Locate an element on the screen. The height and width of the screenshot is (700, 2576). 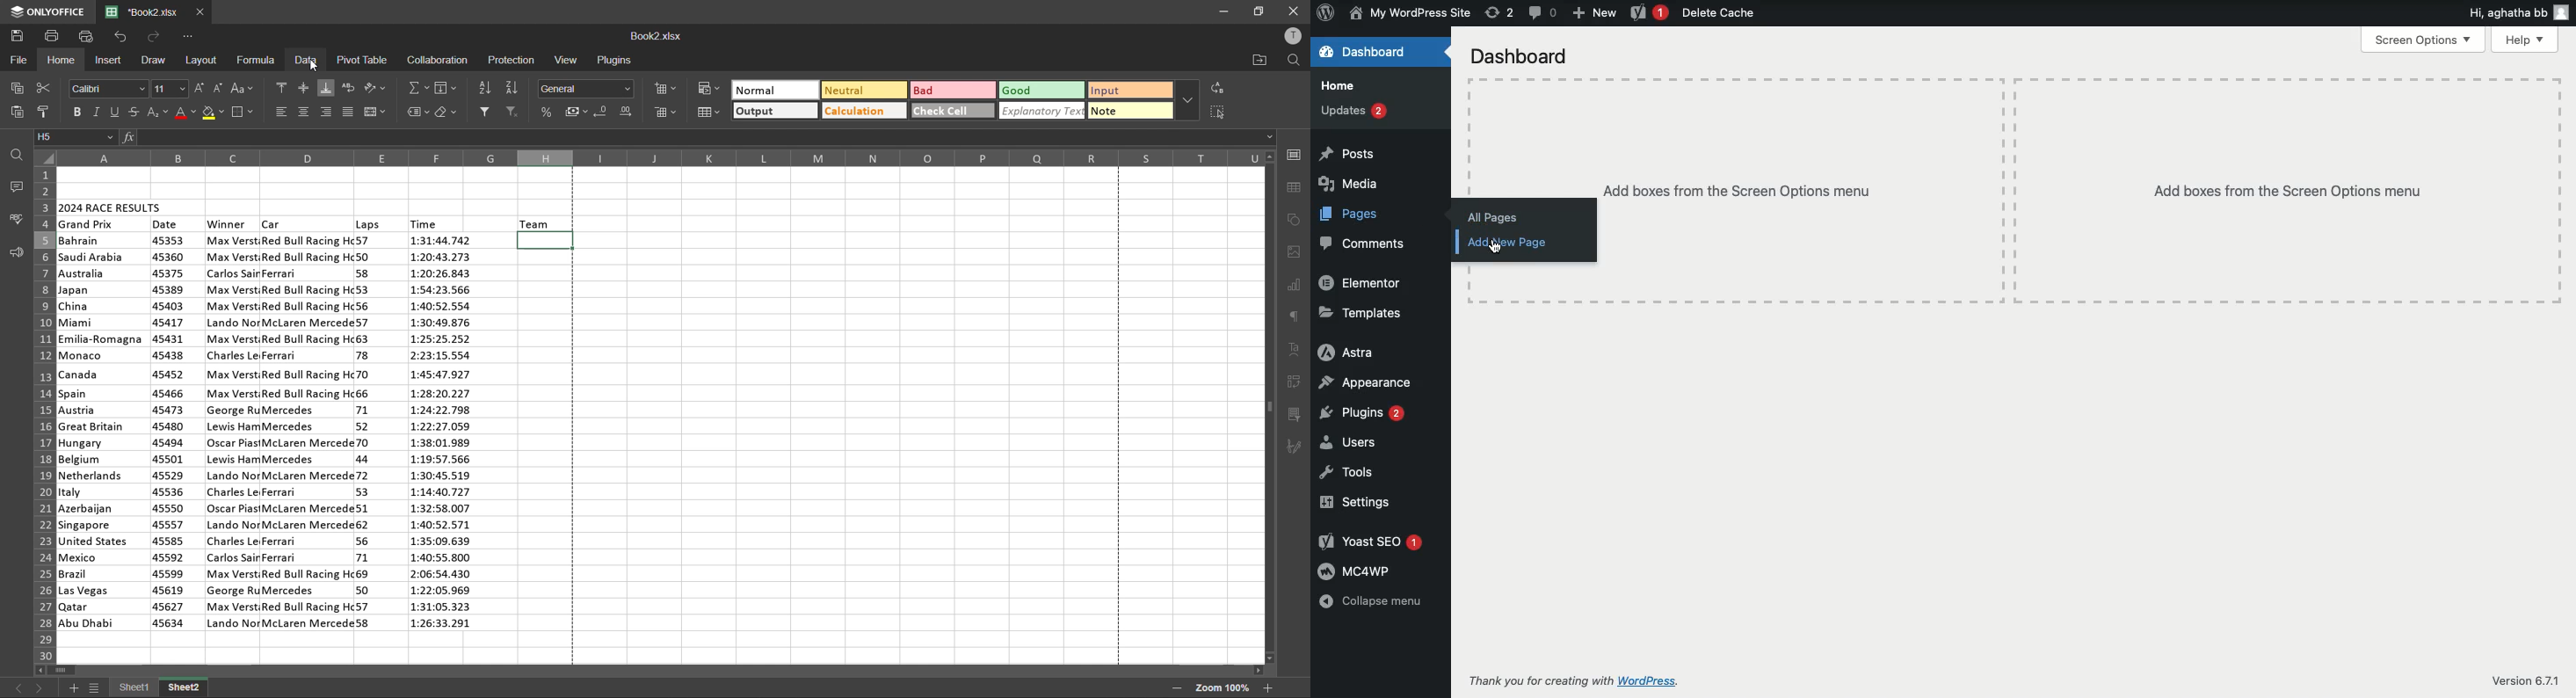
fields is located at coordinates (446, 89).